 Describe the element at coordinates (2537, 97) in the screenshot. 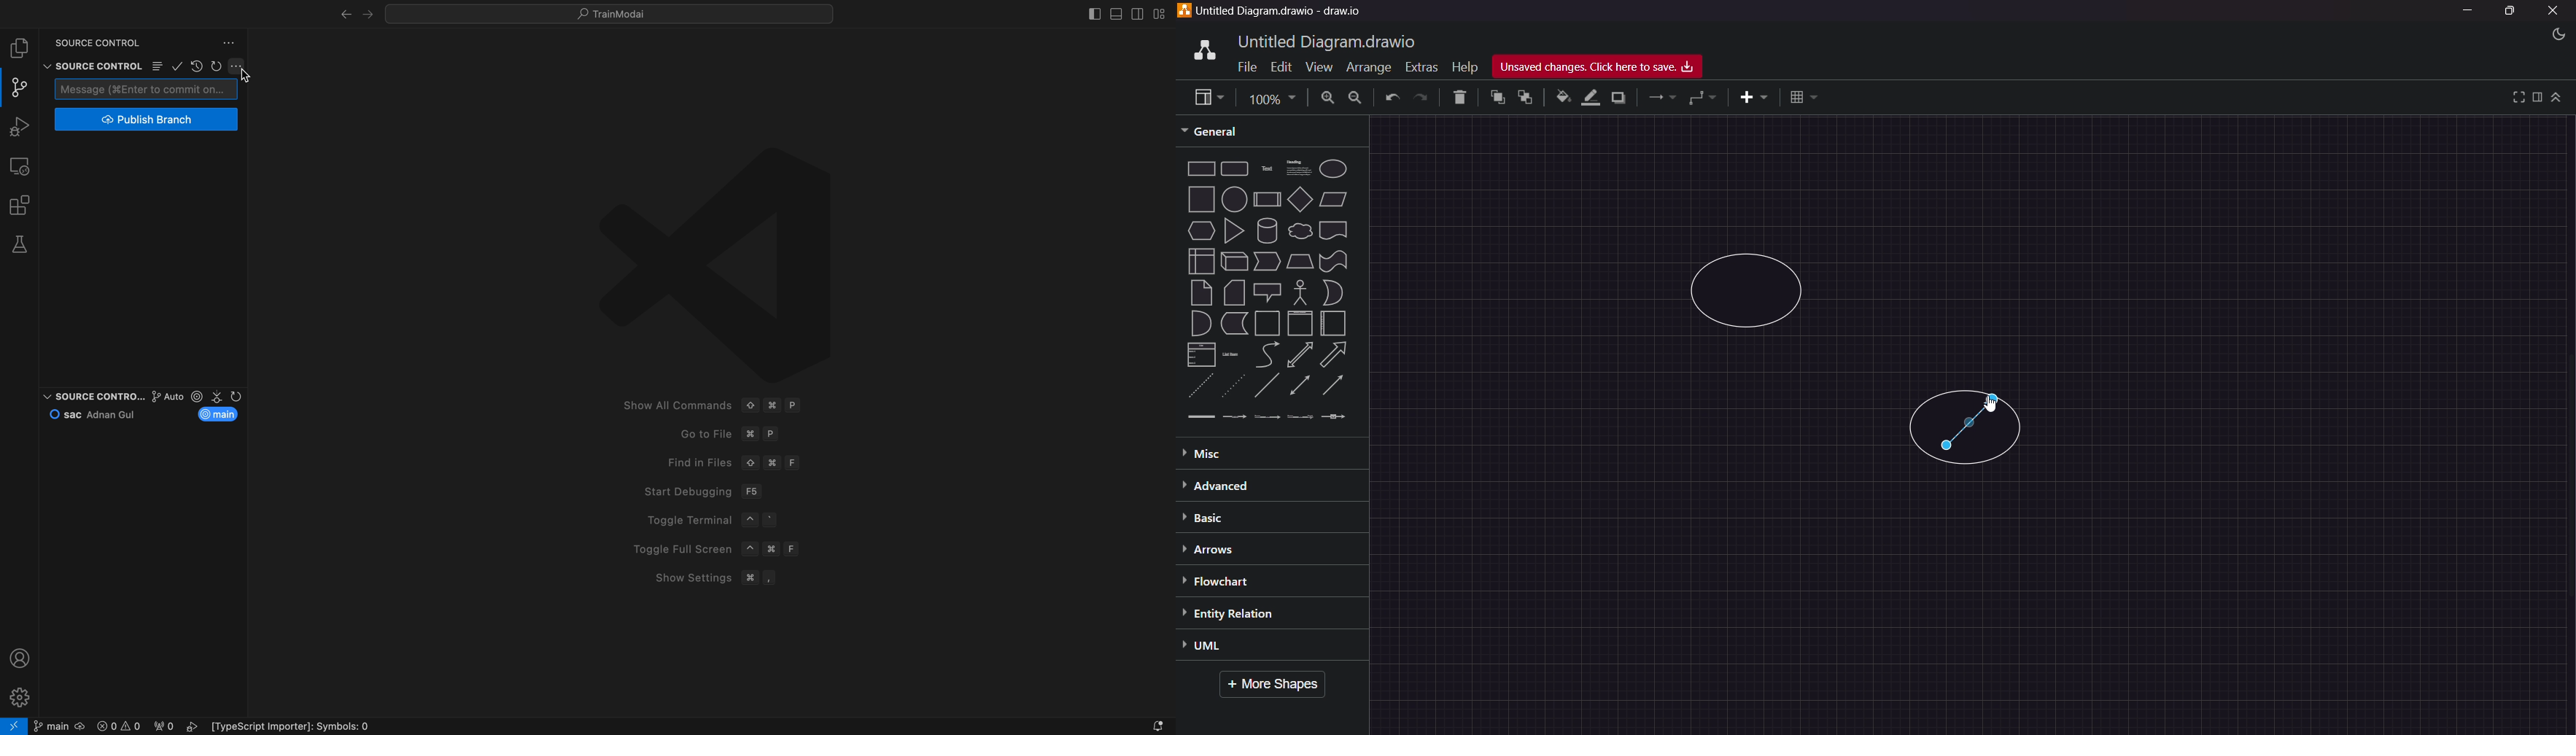

I see `format` at that location.